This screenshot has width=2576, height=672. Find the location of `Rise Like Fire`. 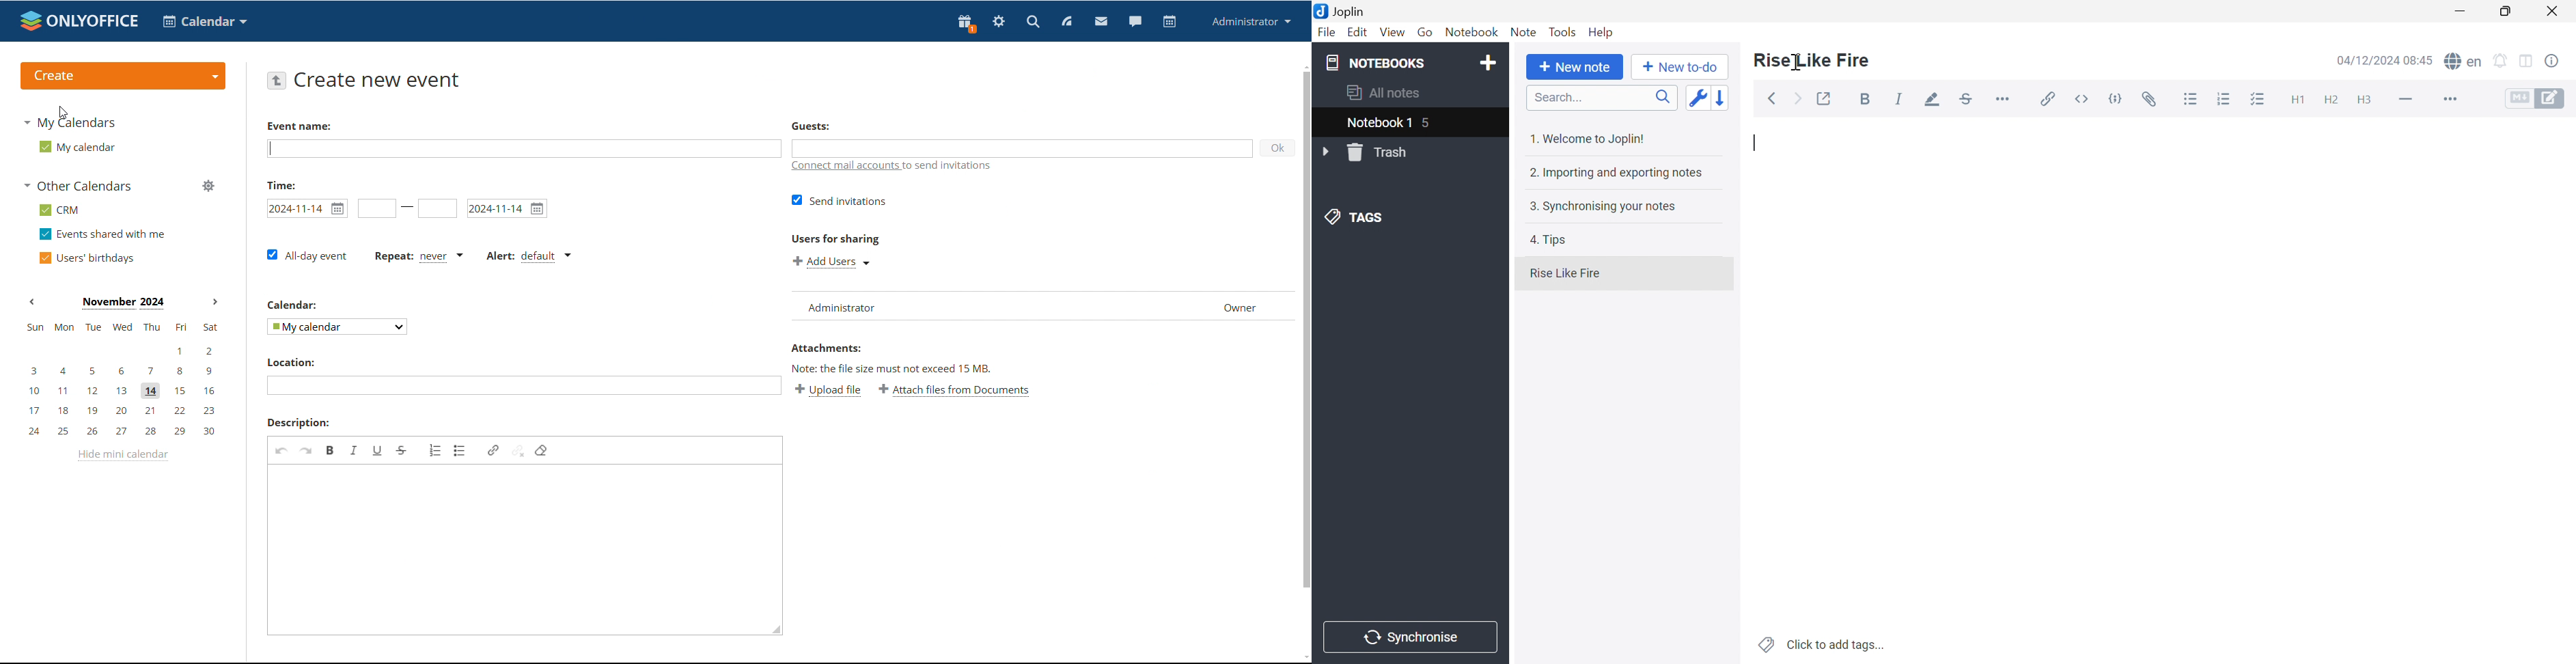

Rise Like Fire is located at coordinates (1570, 273).